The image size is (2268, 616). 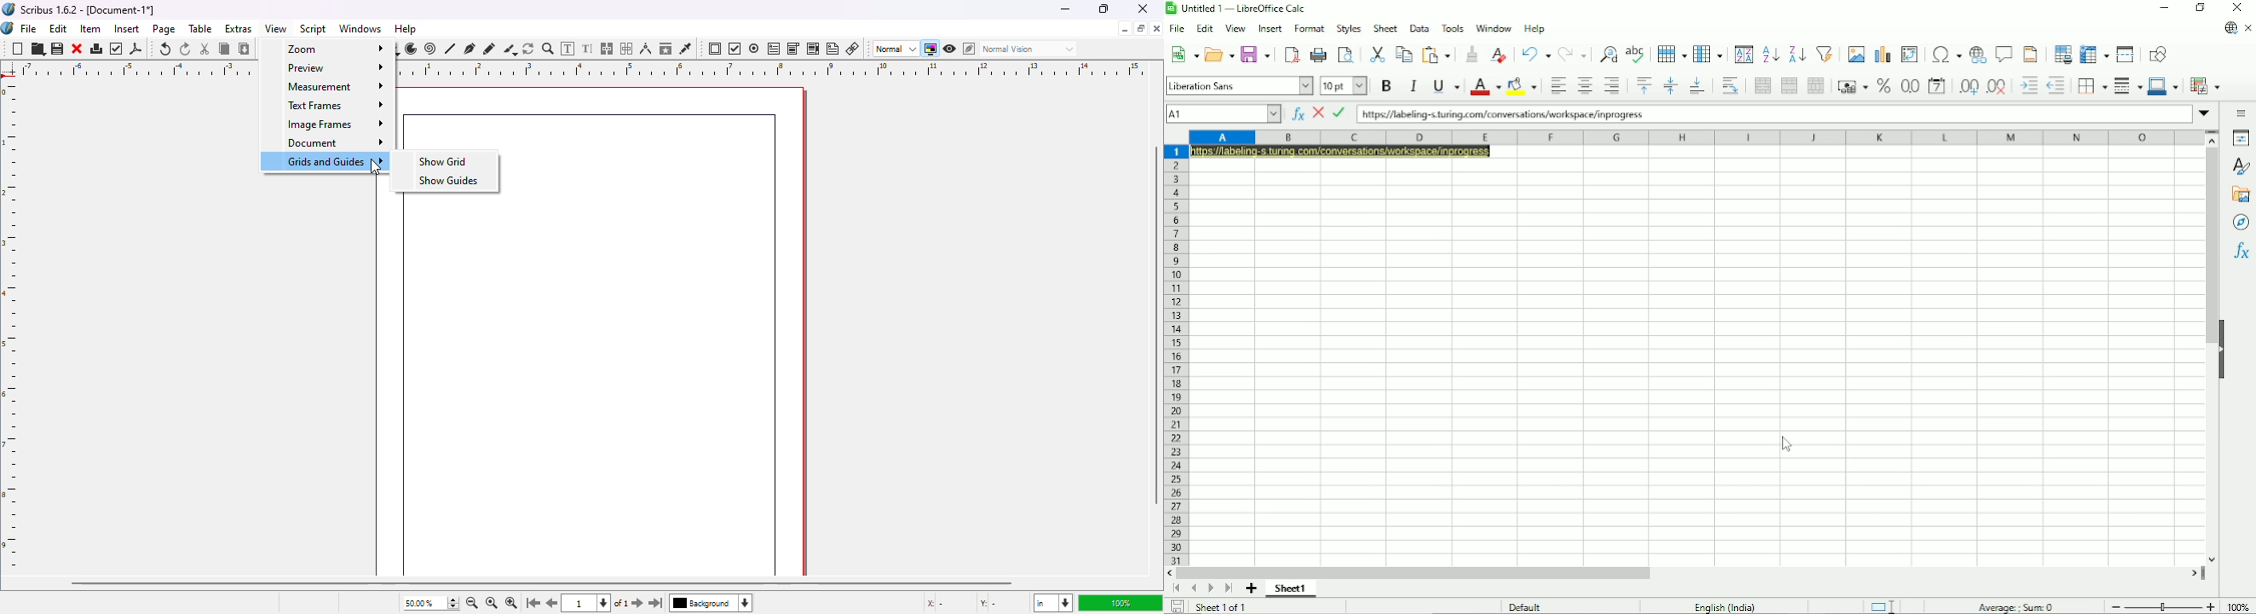 What do you see at coordinates (530, 49) in the screenshot?
I see `rotate item` at bounding box center [530, 49].